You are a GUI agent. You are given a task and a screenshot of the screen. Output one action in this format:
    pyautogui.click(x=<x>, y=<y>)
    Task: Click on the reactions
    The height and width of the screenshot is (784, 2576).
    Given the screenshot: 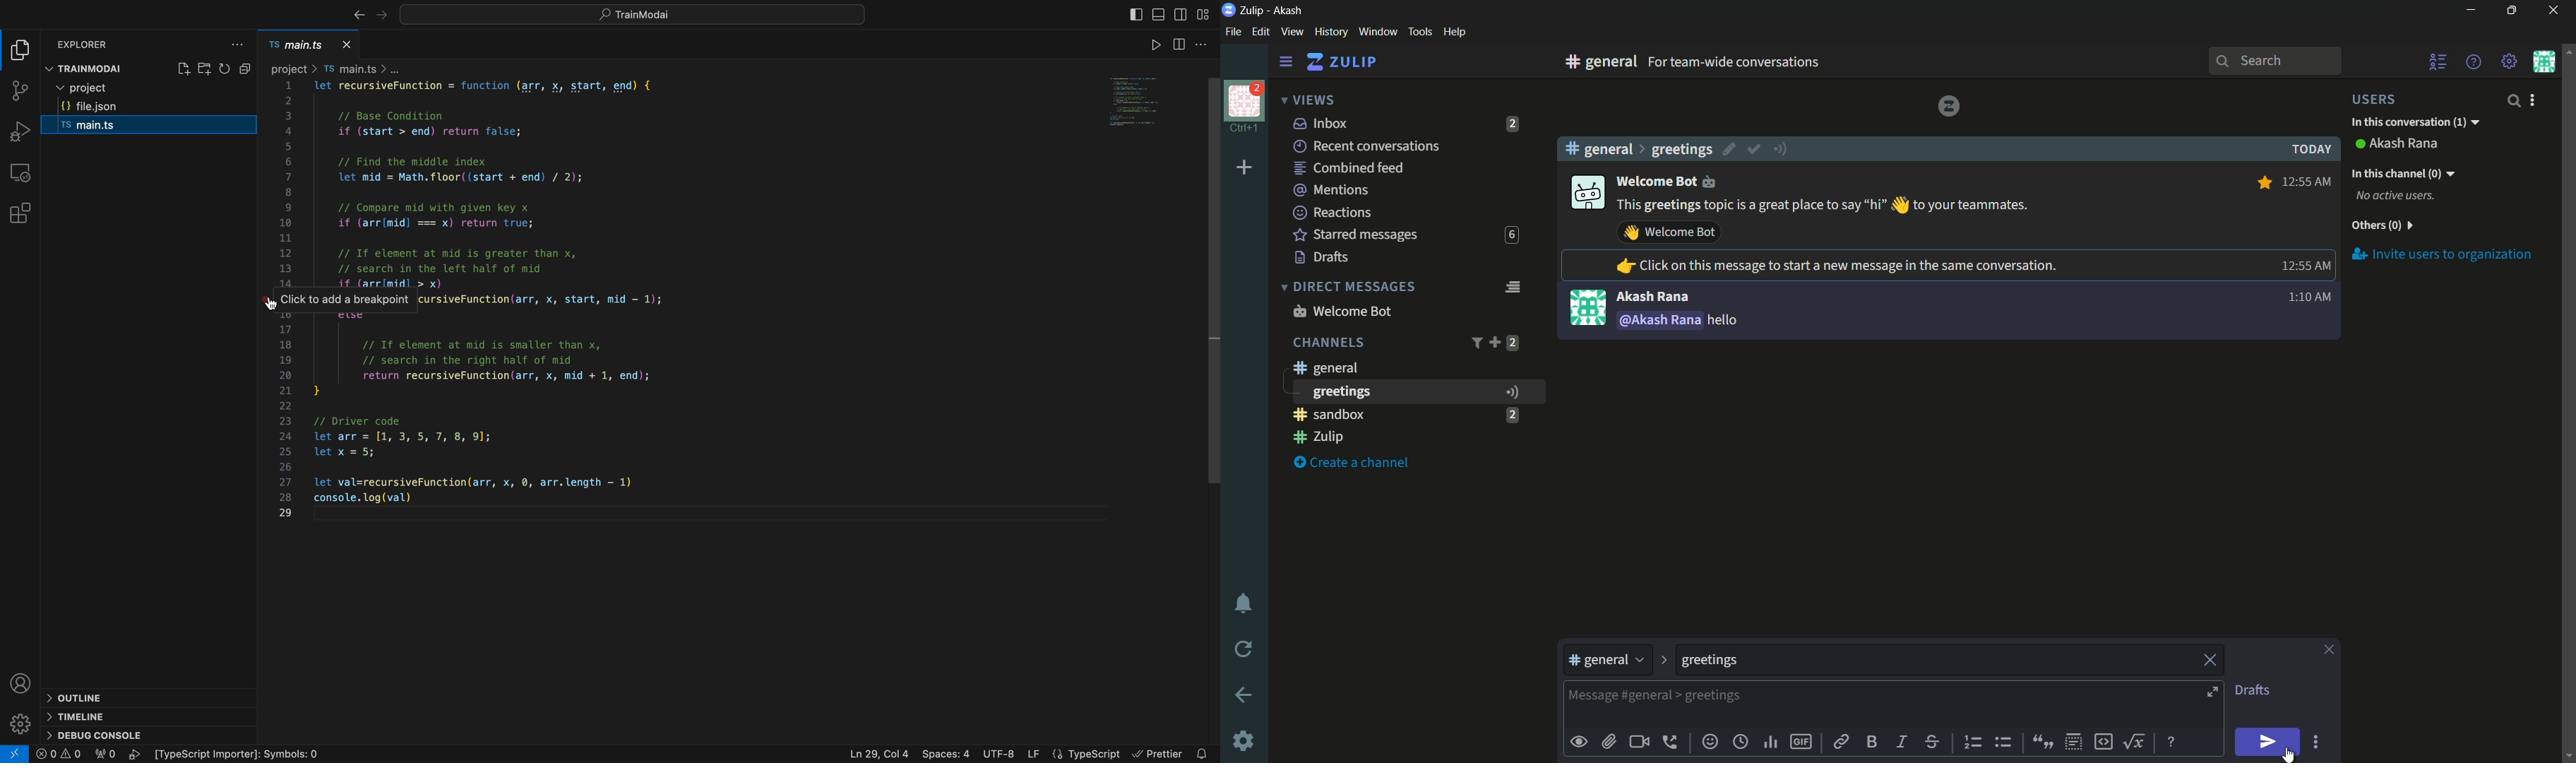 What is the action you would take?
    pyautogui.click(x=1332, y=212)
    